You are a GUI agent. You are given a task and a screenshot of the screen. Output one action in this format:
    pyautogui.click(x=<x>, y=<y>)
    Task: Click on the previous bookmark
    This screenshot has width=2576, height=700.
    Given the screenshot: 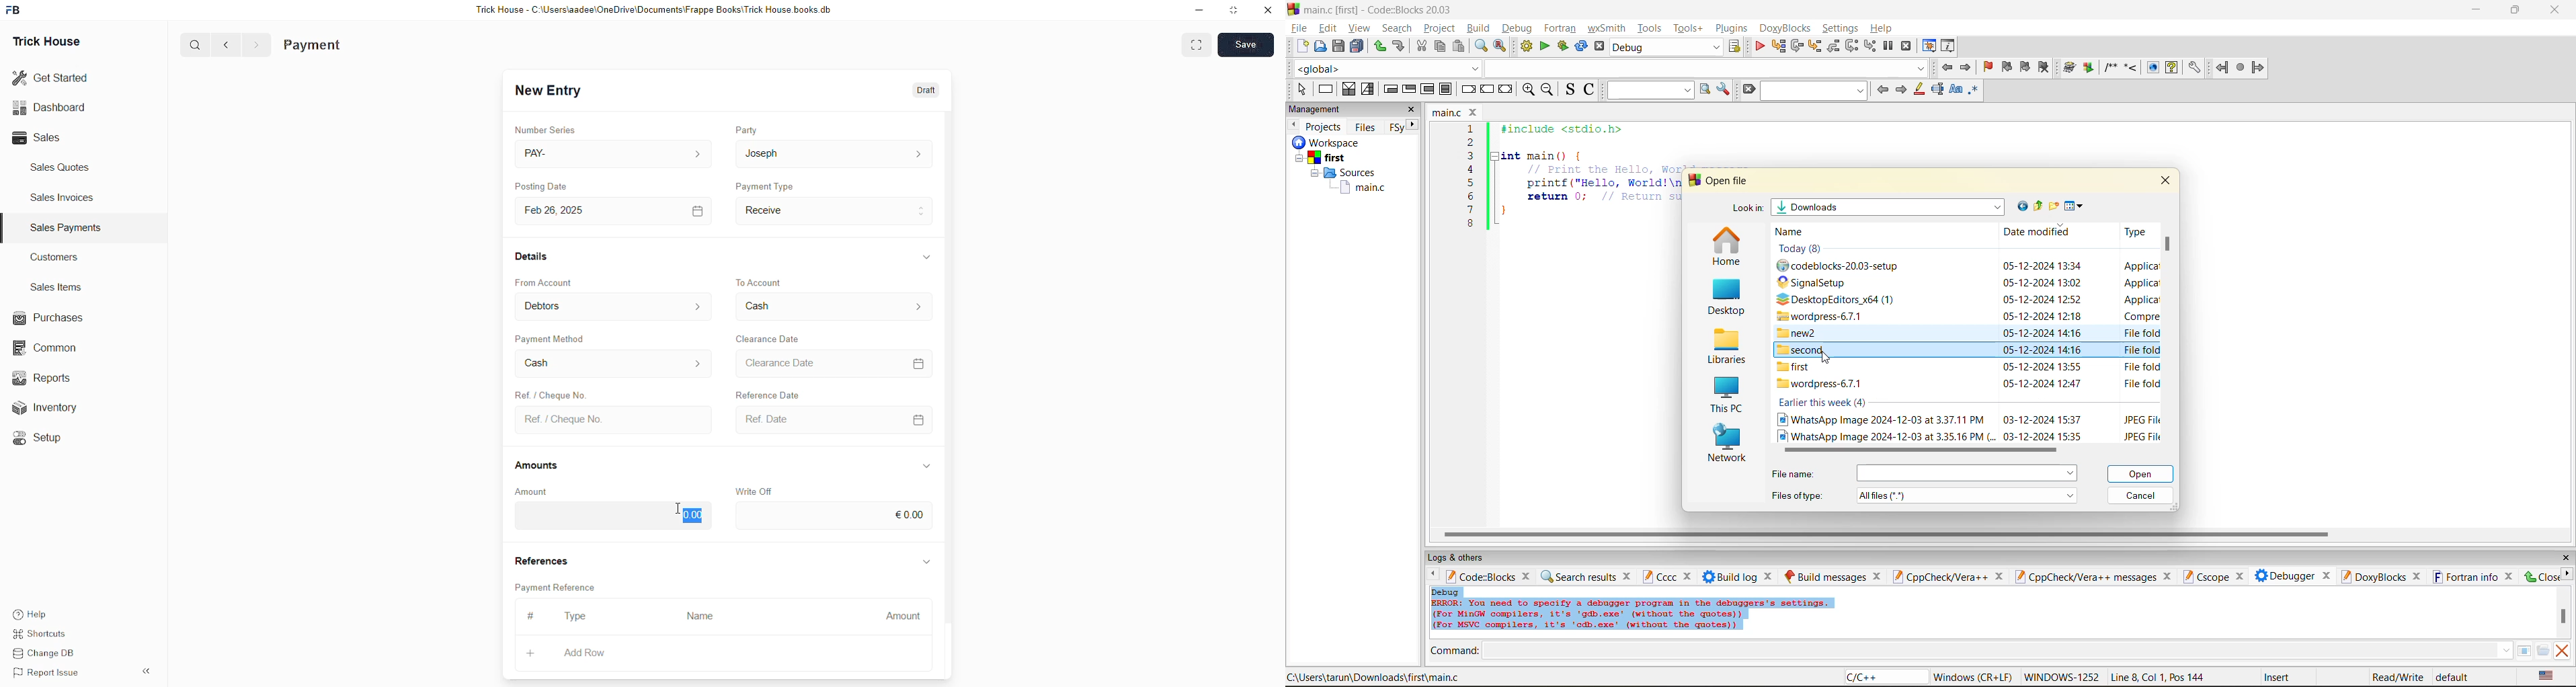 What is the action you would take?
    pyautogui.click(x=2007, y=67)
    